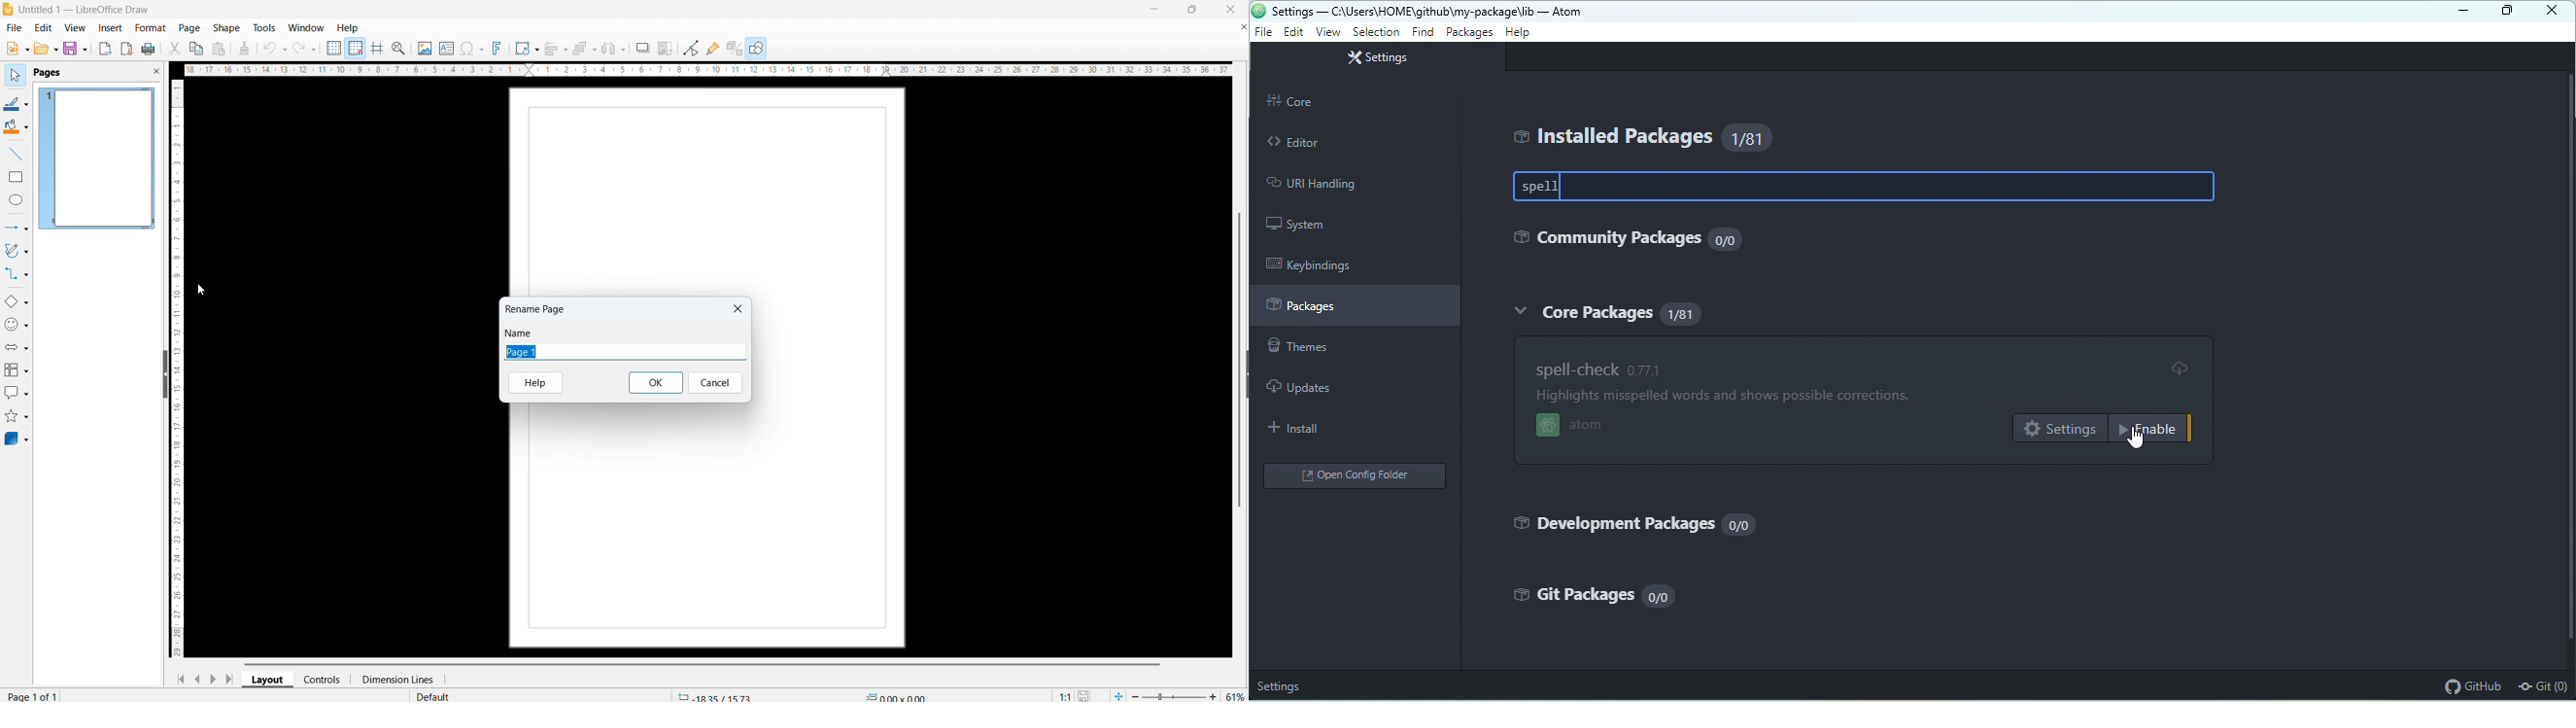 Image resolution: width=2576 pixels, height=728 pixels. What do you see at coordinates (306, 27) in the screenshot?
I see `window` at bounding box center [306, 27].